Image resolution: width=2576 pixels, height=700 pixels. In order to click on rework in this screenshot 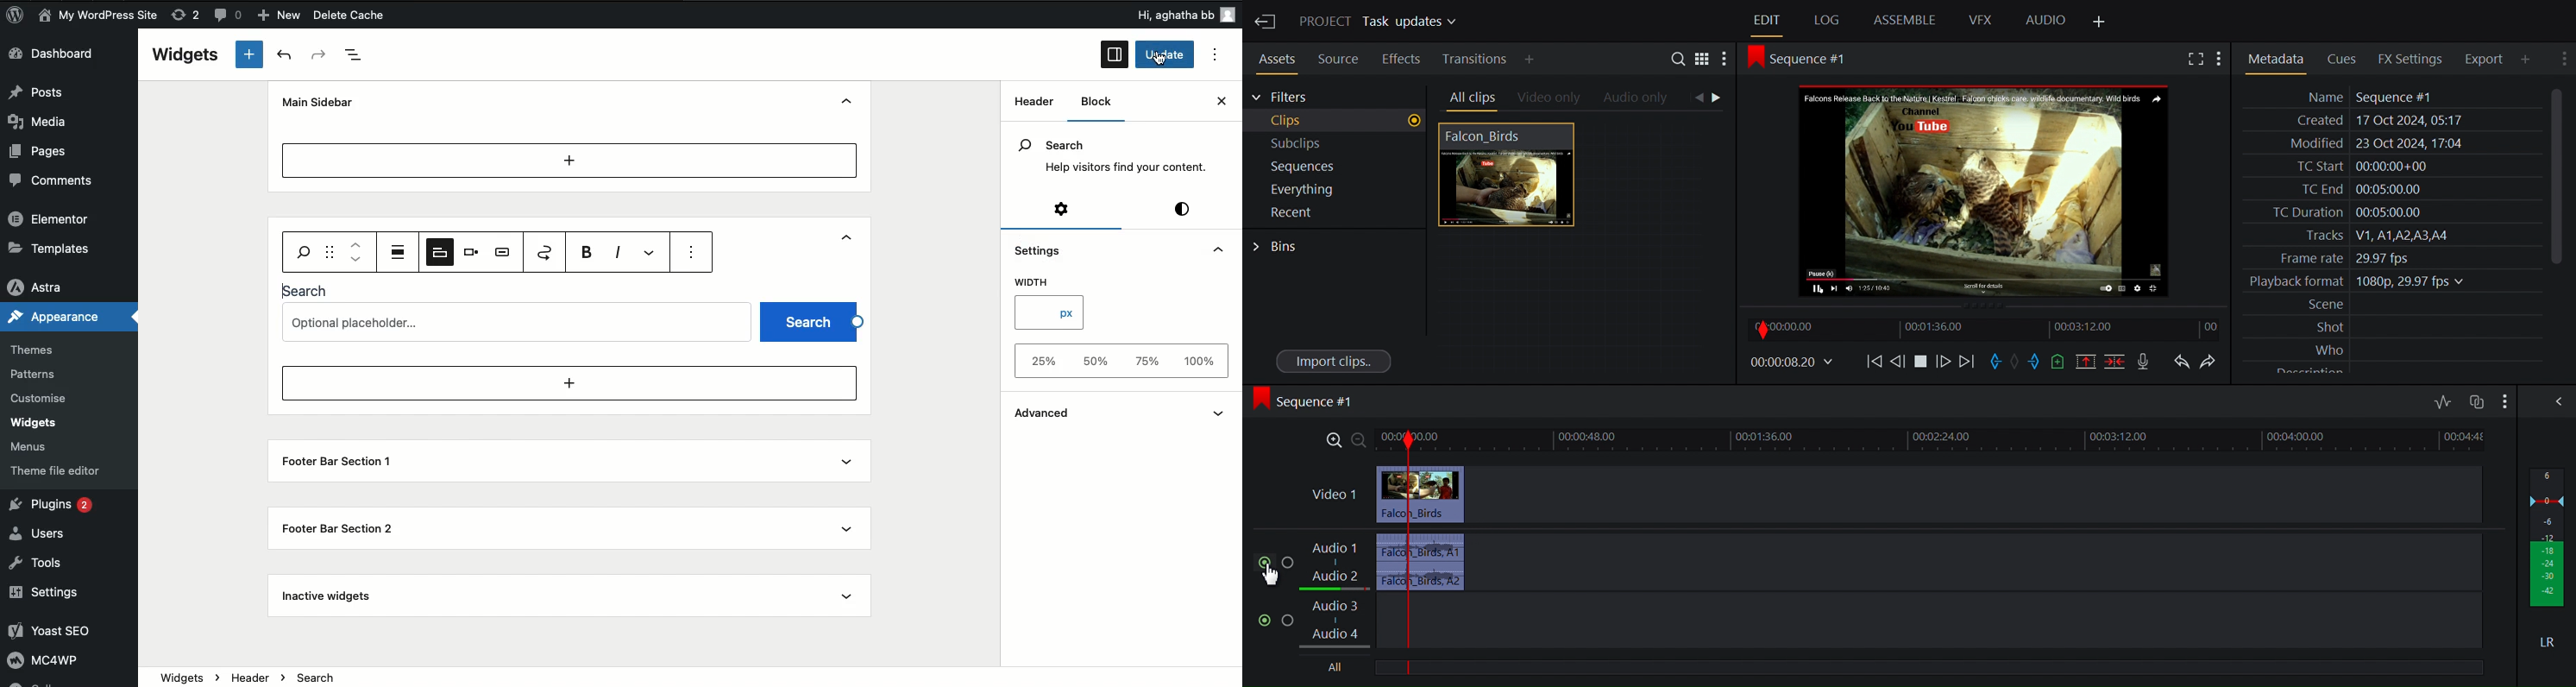, I will do `click(188, 17)`.